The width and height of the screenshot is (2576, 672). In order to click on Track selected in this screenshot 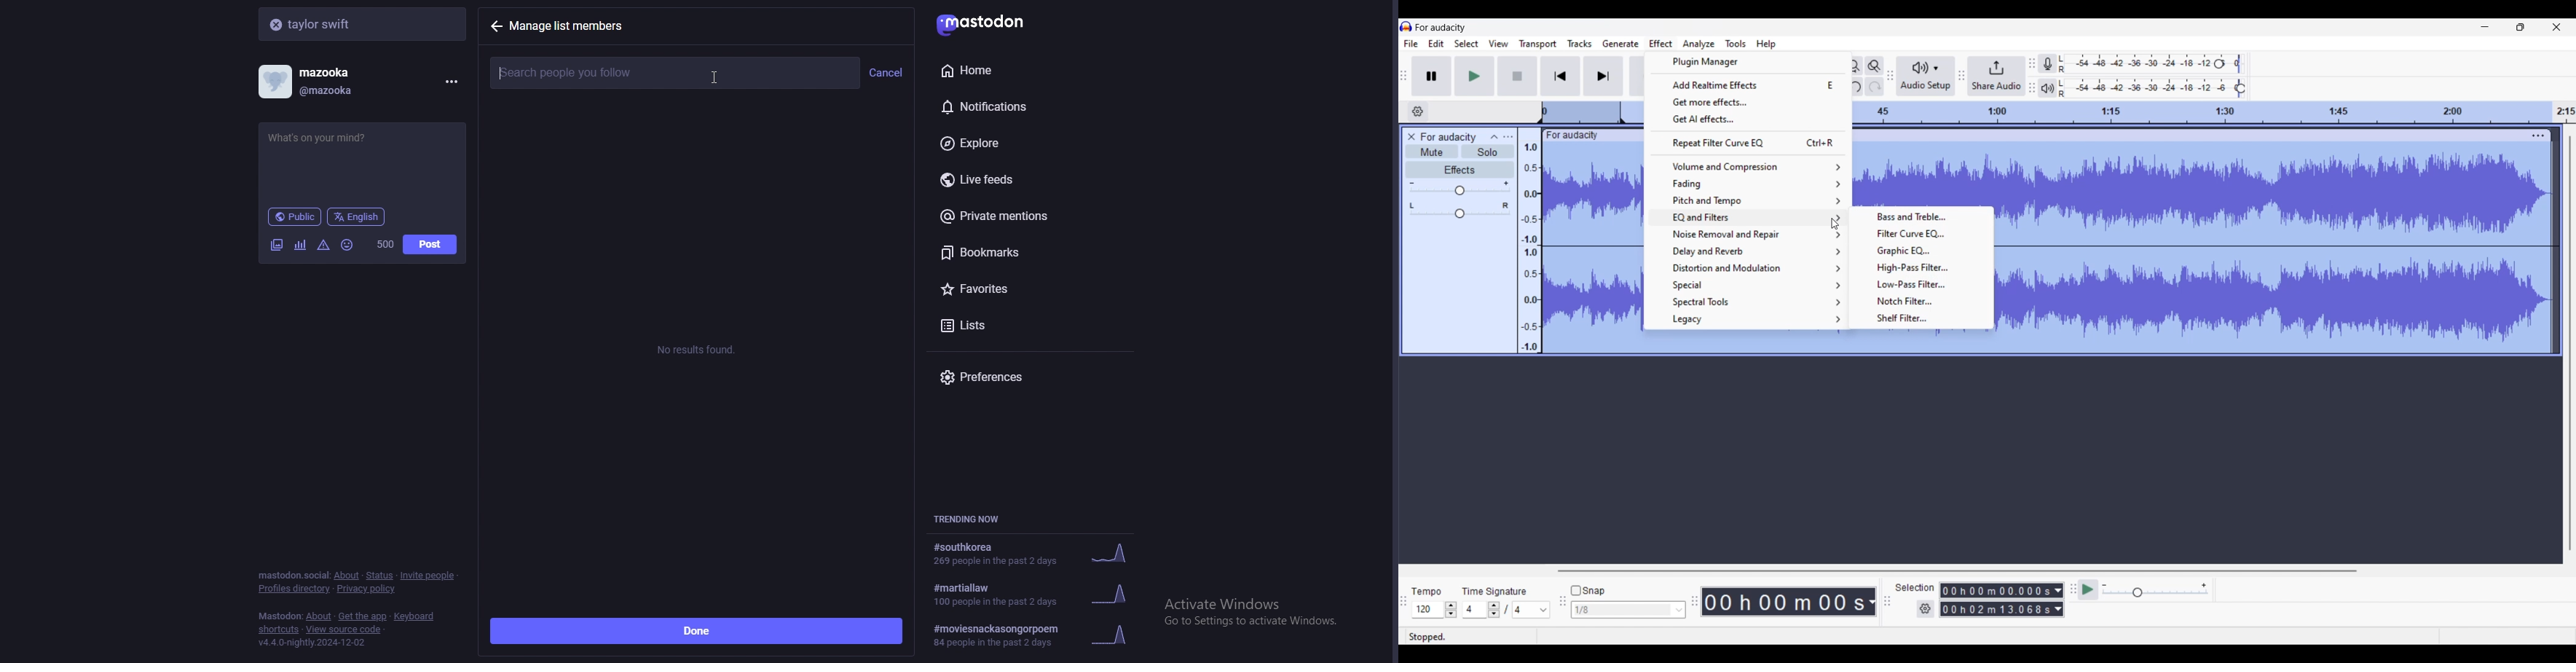, I will do `click(1923, 173)`.